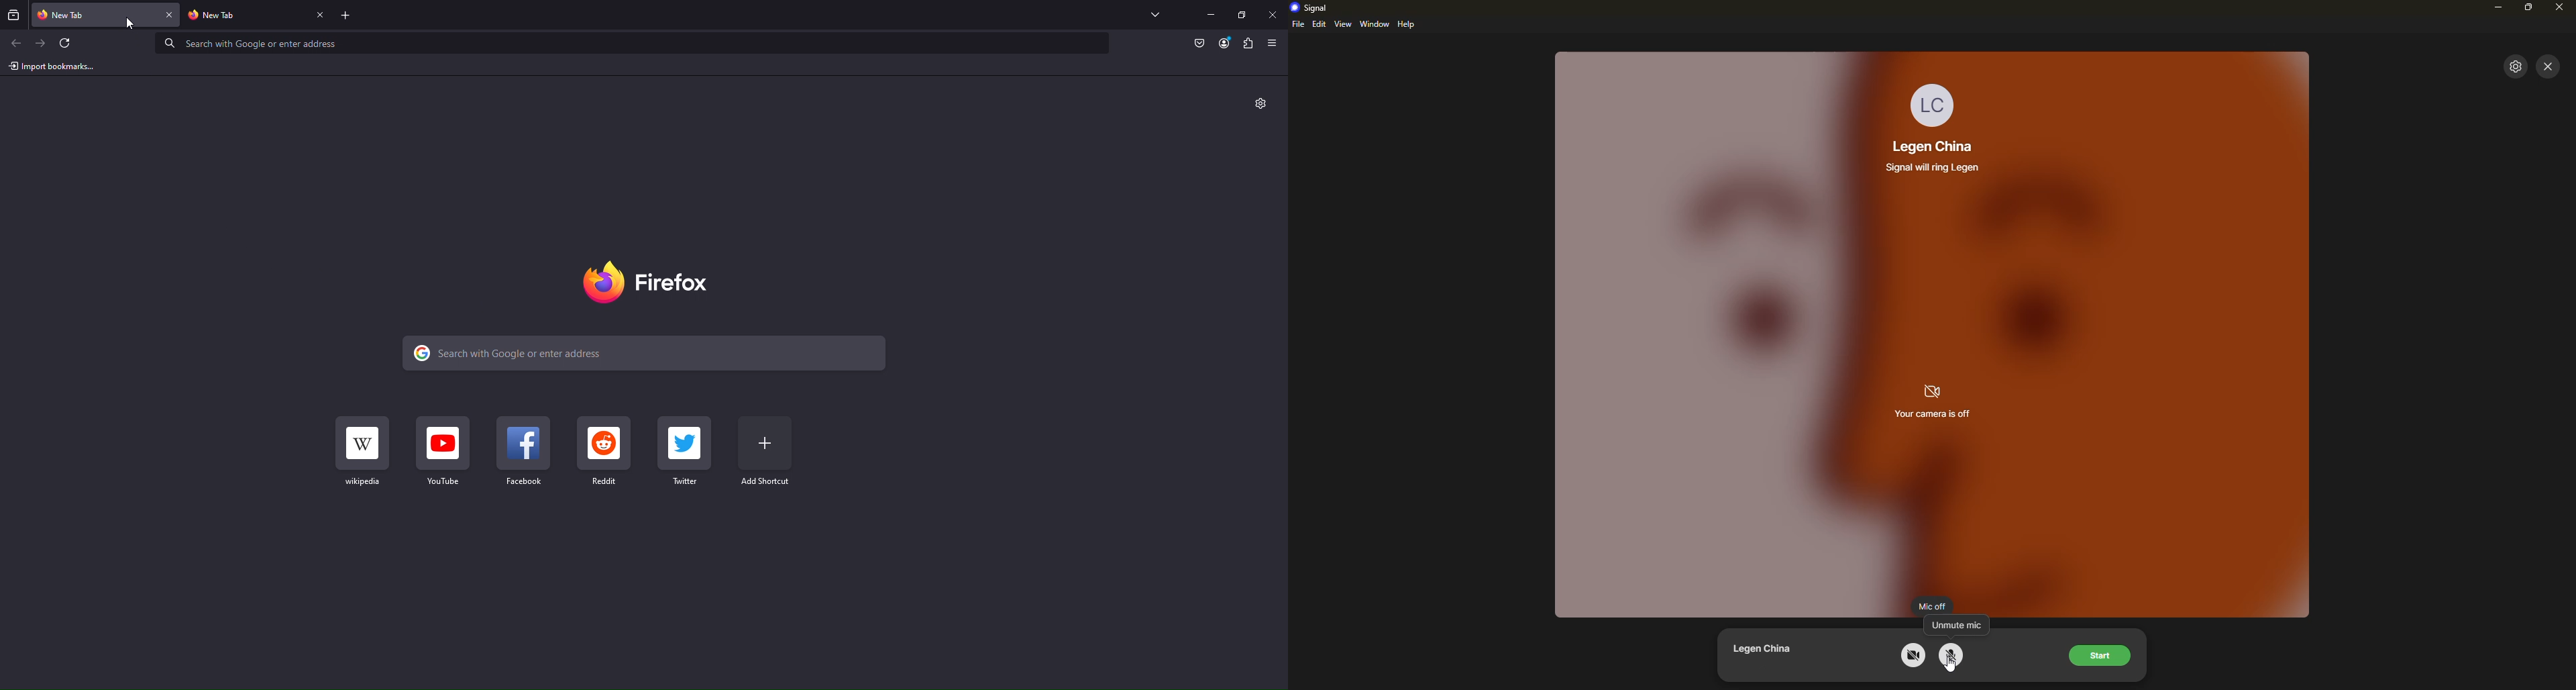 Image resolution: width=2576 pixels, height=700 pixels. Describe the element at coordinates (1934, 103) in the screenshot. I see `profile pic` at that location.